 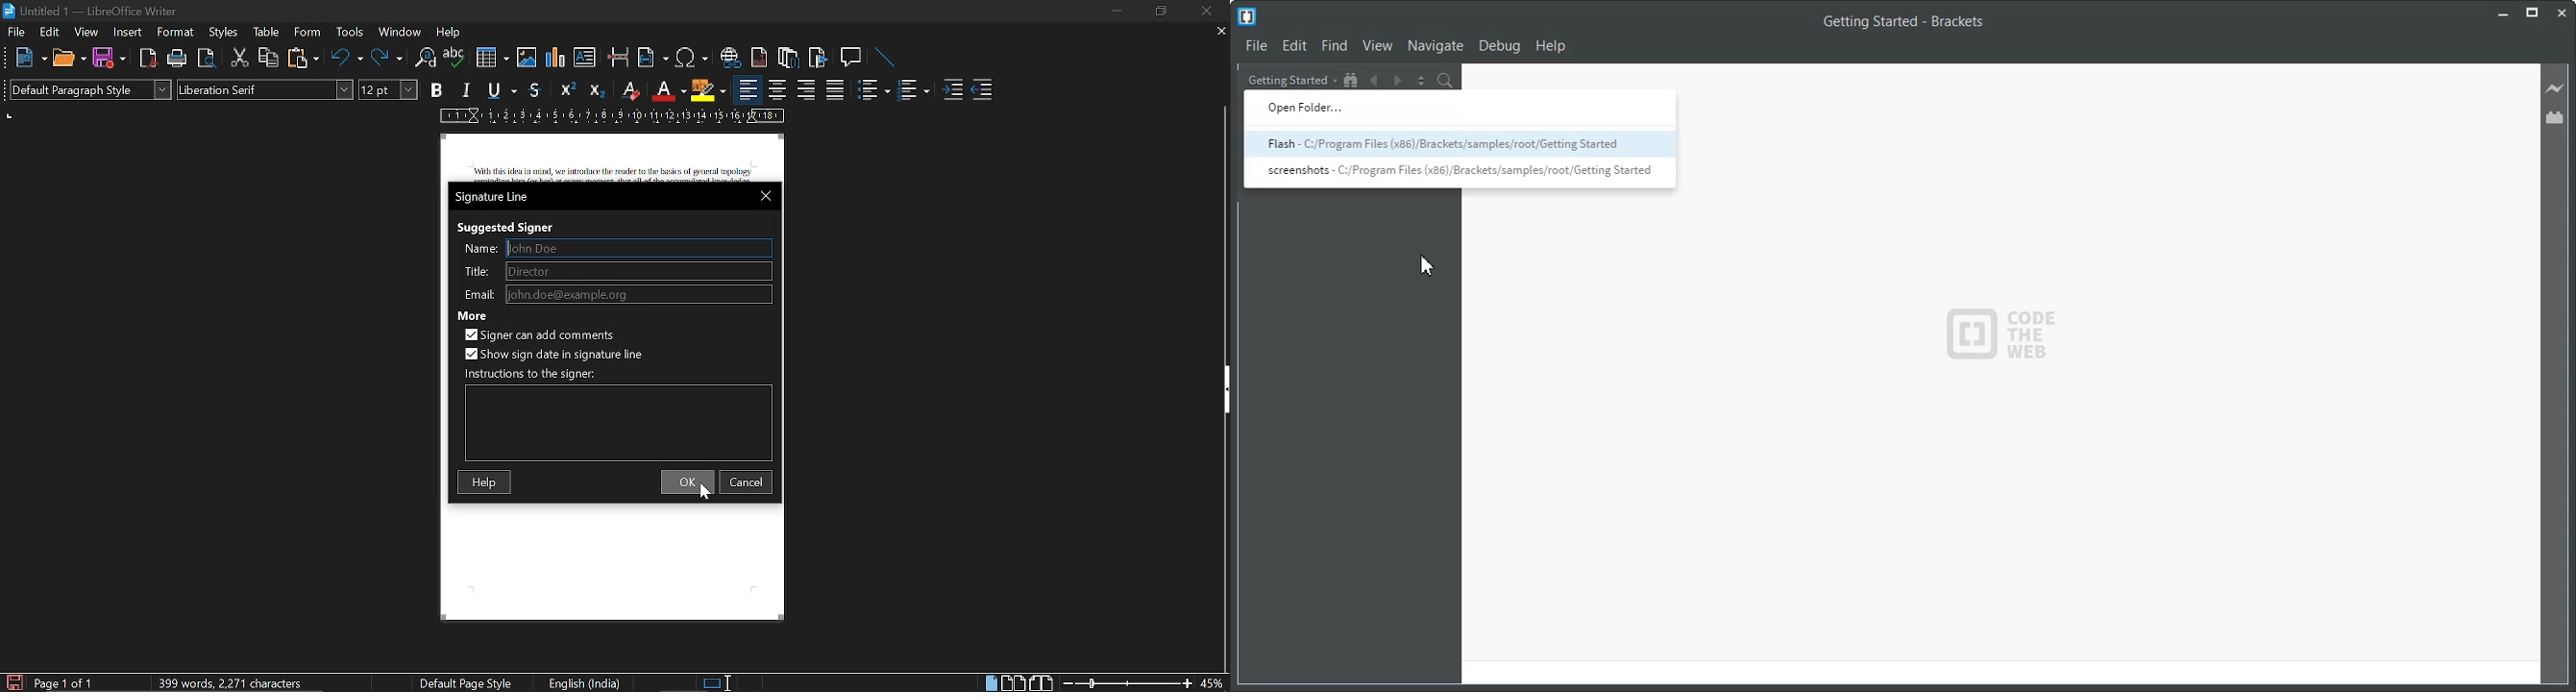 I want to click on help, so click(x=486, y=483).